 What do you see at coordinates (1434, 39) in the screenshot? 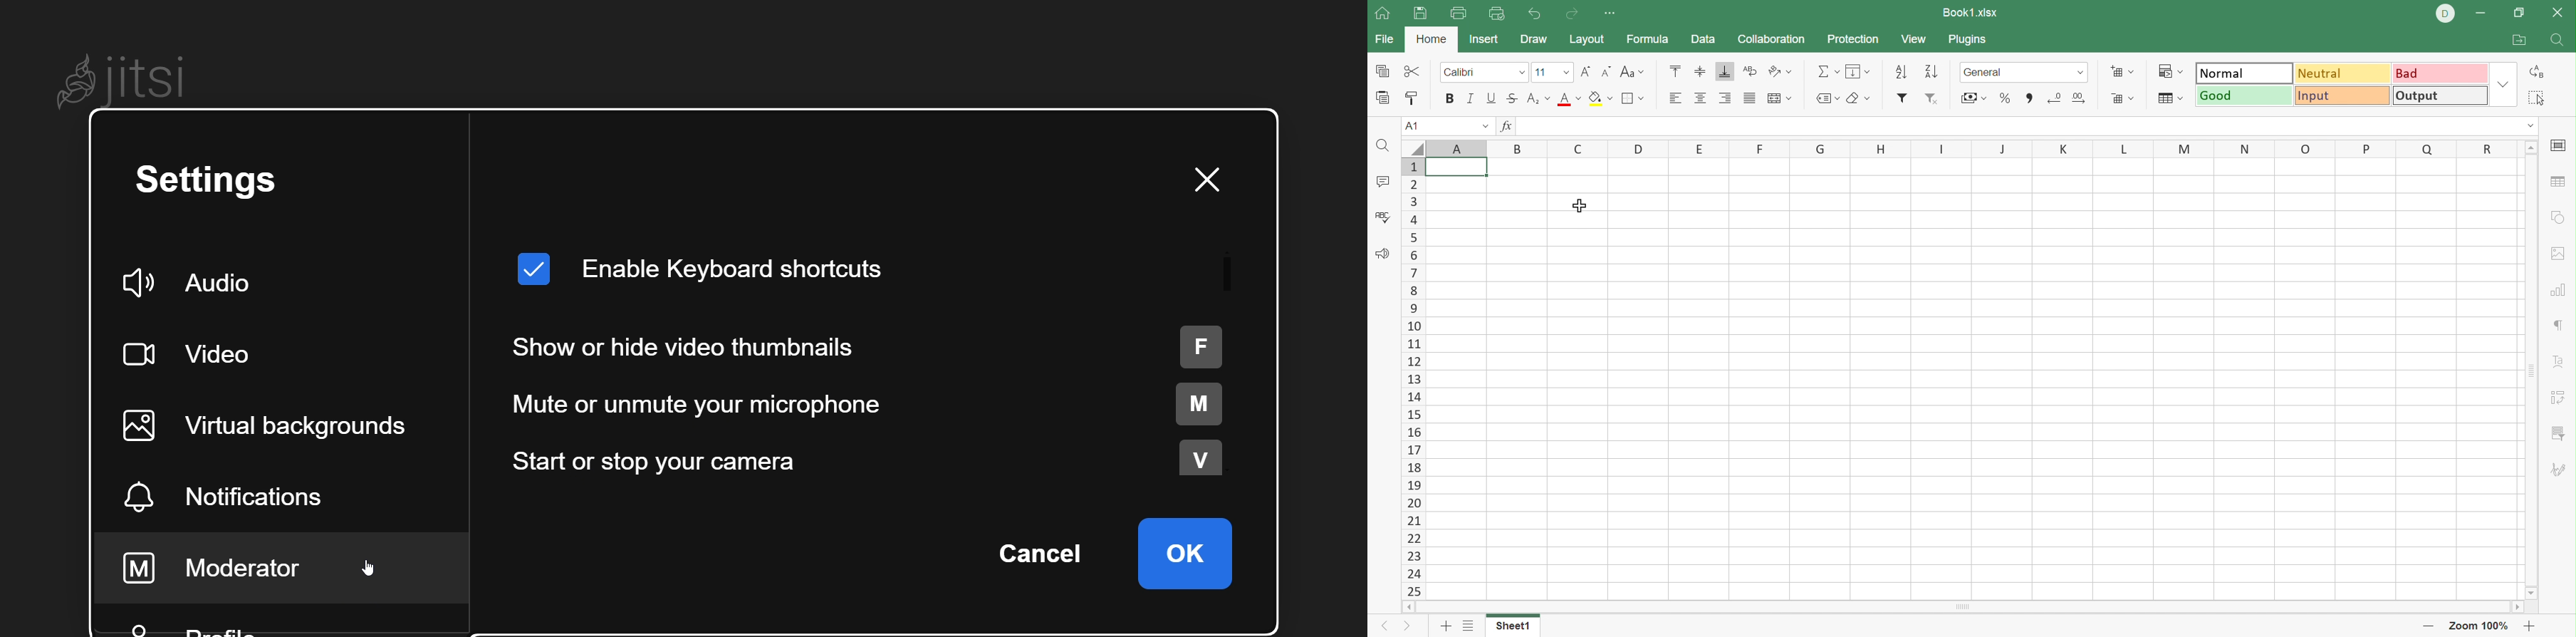
I see `Home` at bounding box center [1434, 39].